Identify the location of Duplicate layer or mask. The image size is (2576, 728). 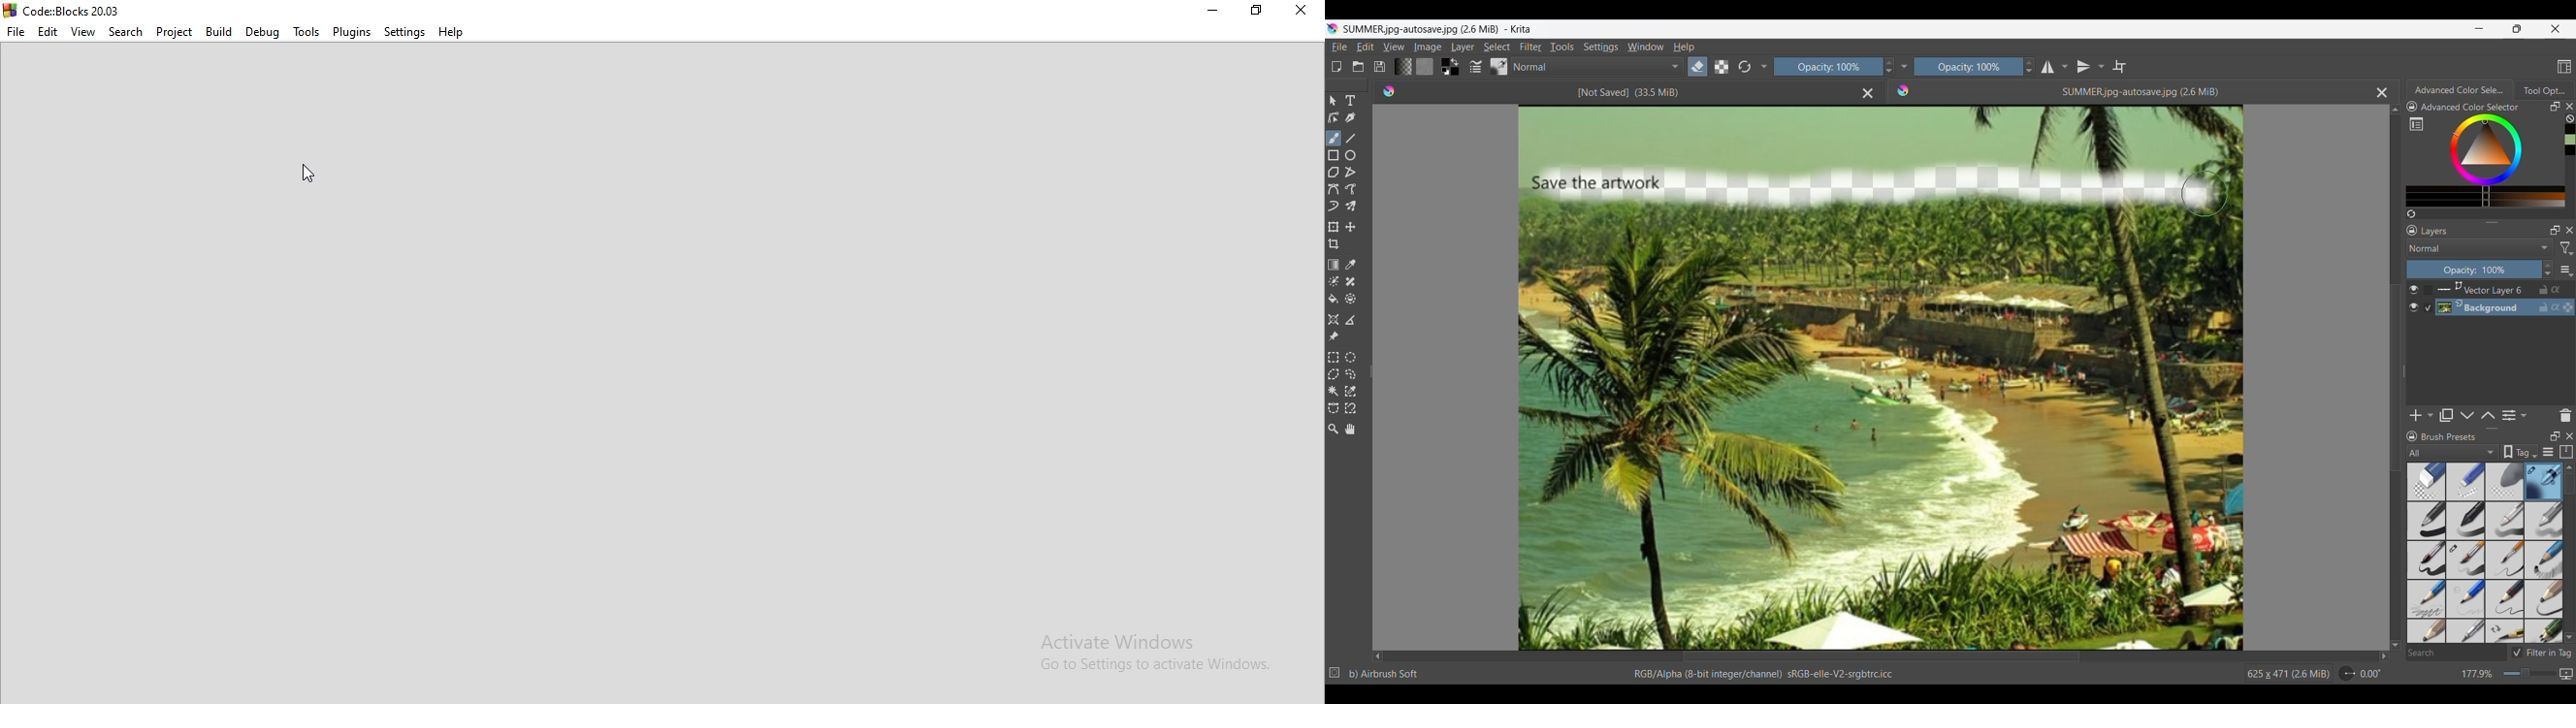
(2446, 415).